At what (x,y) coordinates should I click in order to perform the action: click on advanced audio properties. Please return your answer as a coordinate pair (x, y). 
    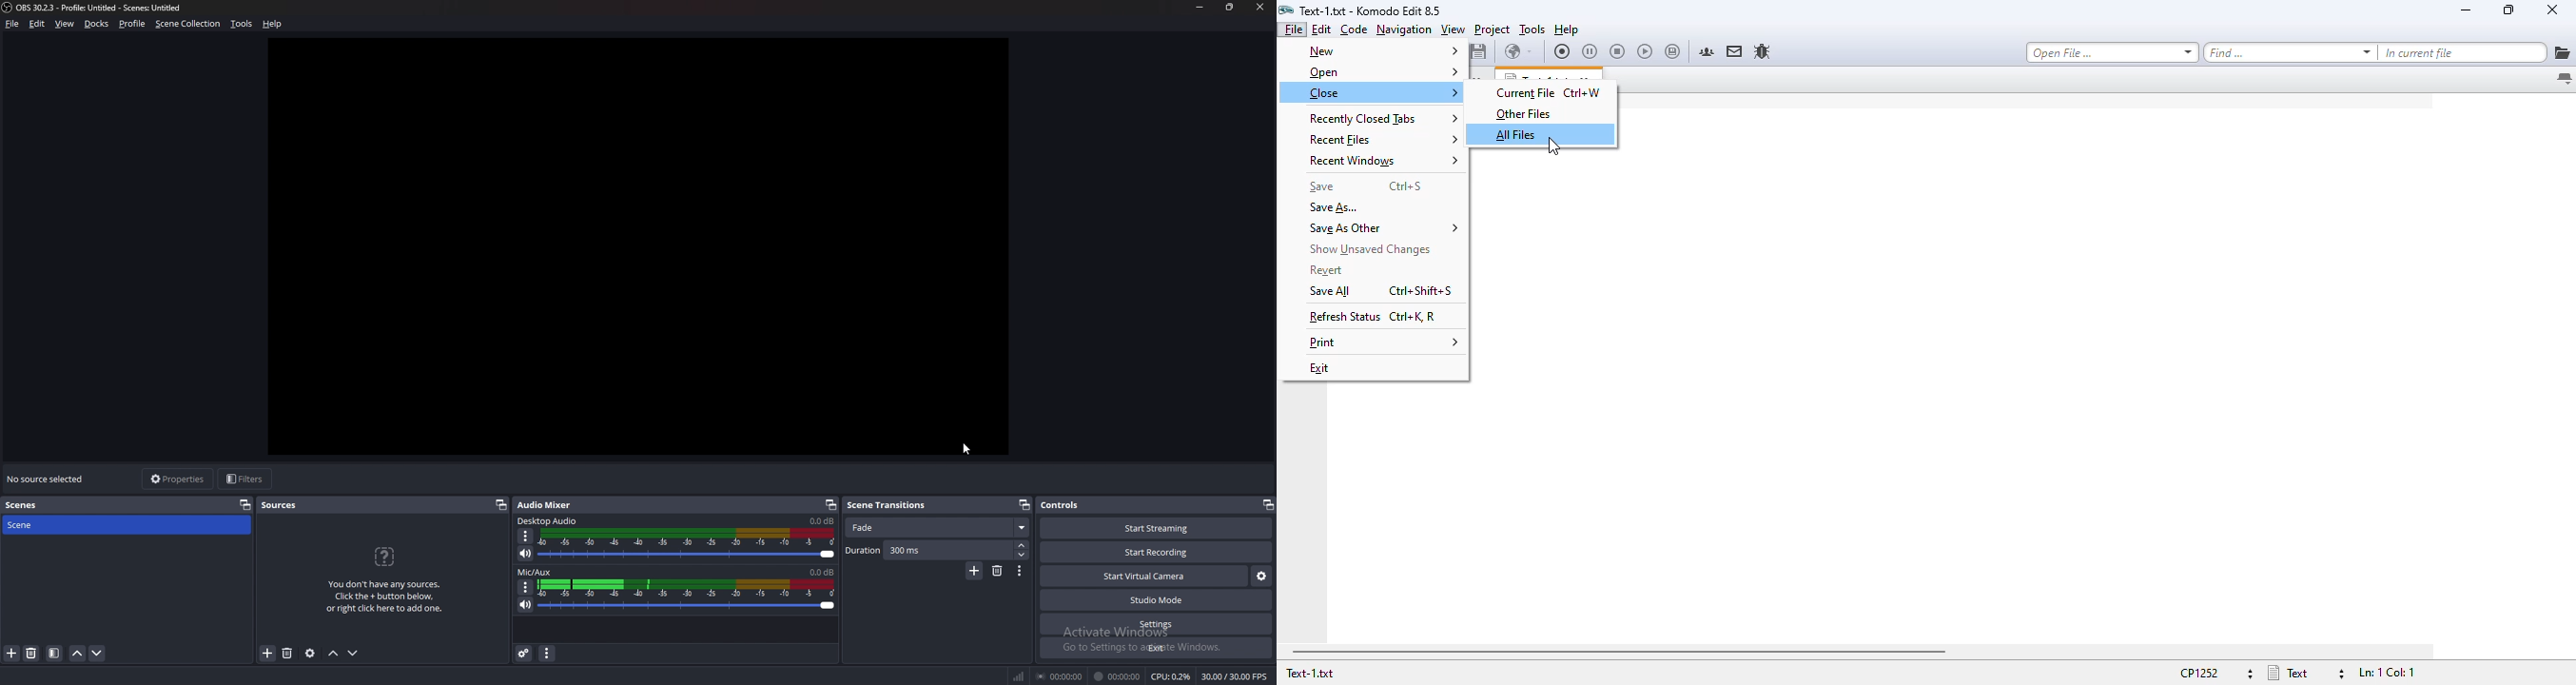
    Looking at the image, I should click on (524, 653).